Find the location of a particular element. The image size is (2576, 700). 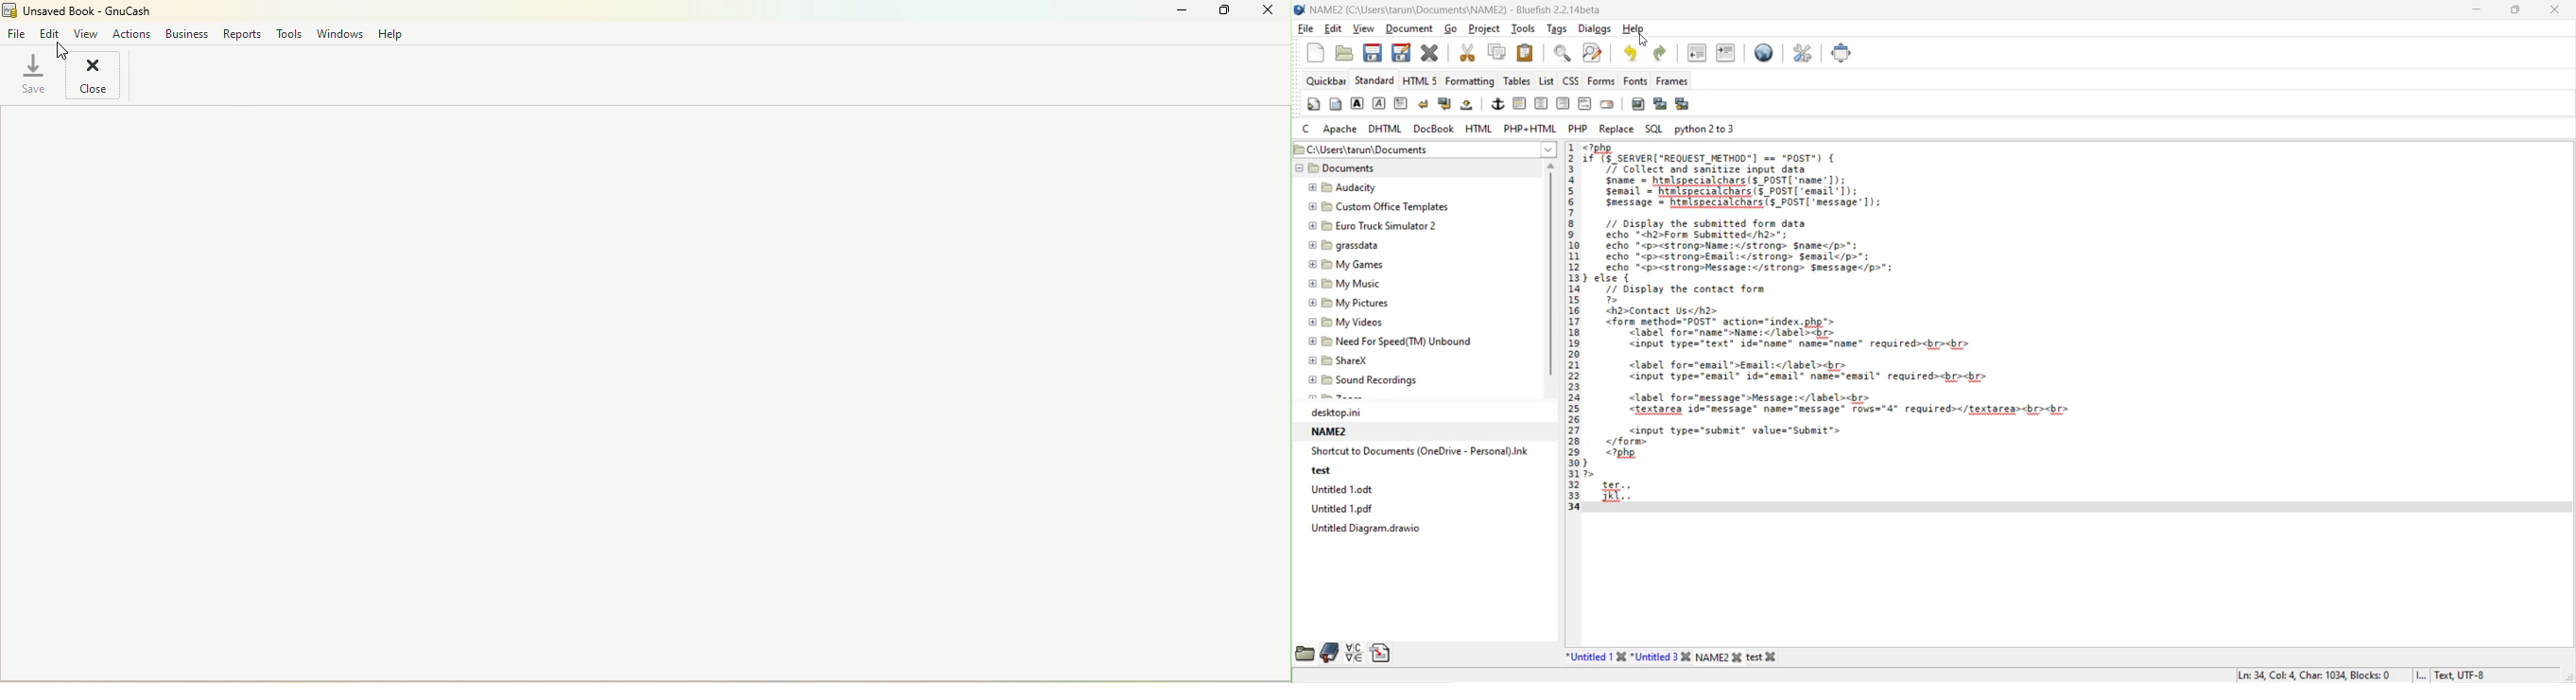

dialogs is located at coordinates (1596, 29).